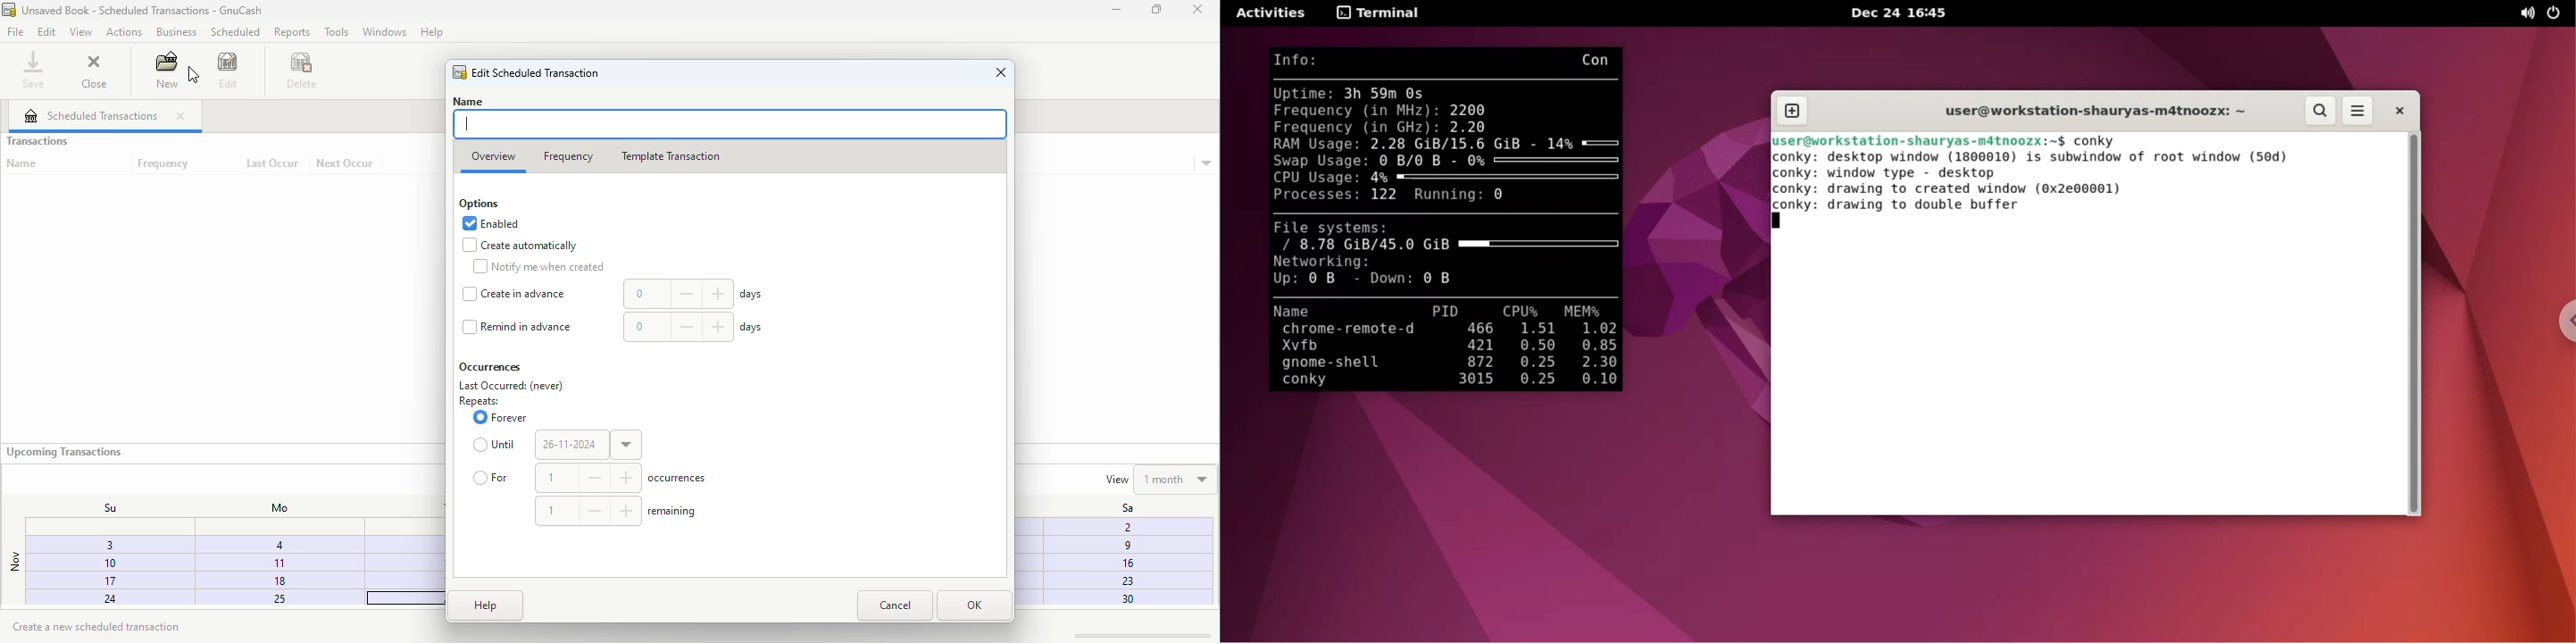 The image size is (2576, 644). What do you see at coordinates (37, 141) in the screenshot?
I see `transactions` at bounding box center [37, 141].